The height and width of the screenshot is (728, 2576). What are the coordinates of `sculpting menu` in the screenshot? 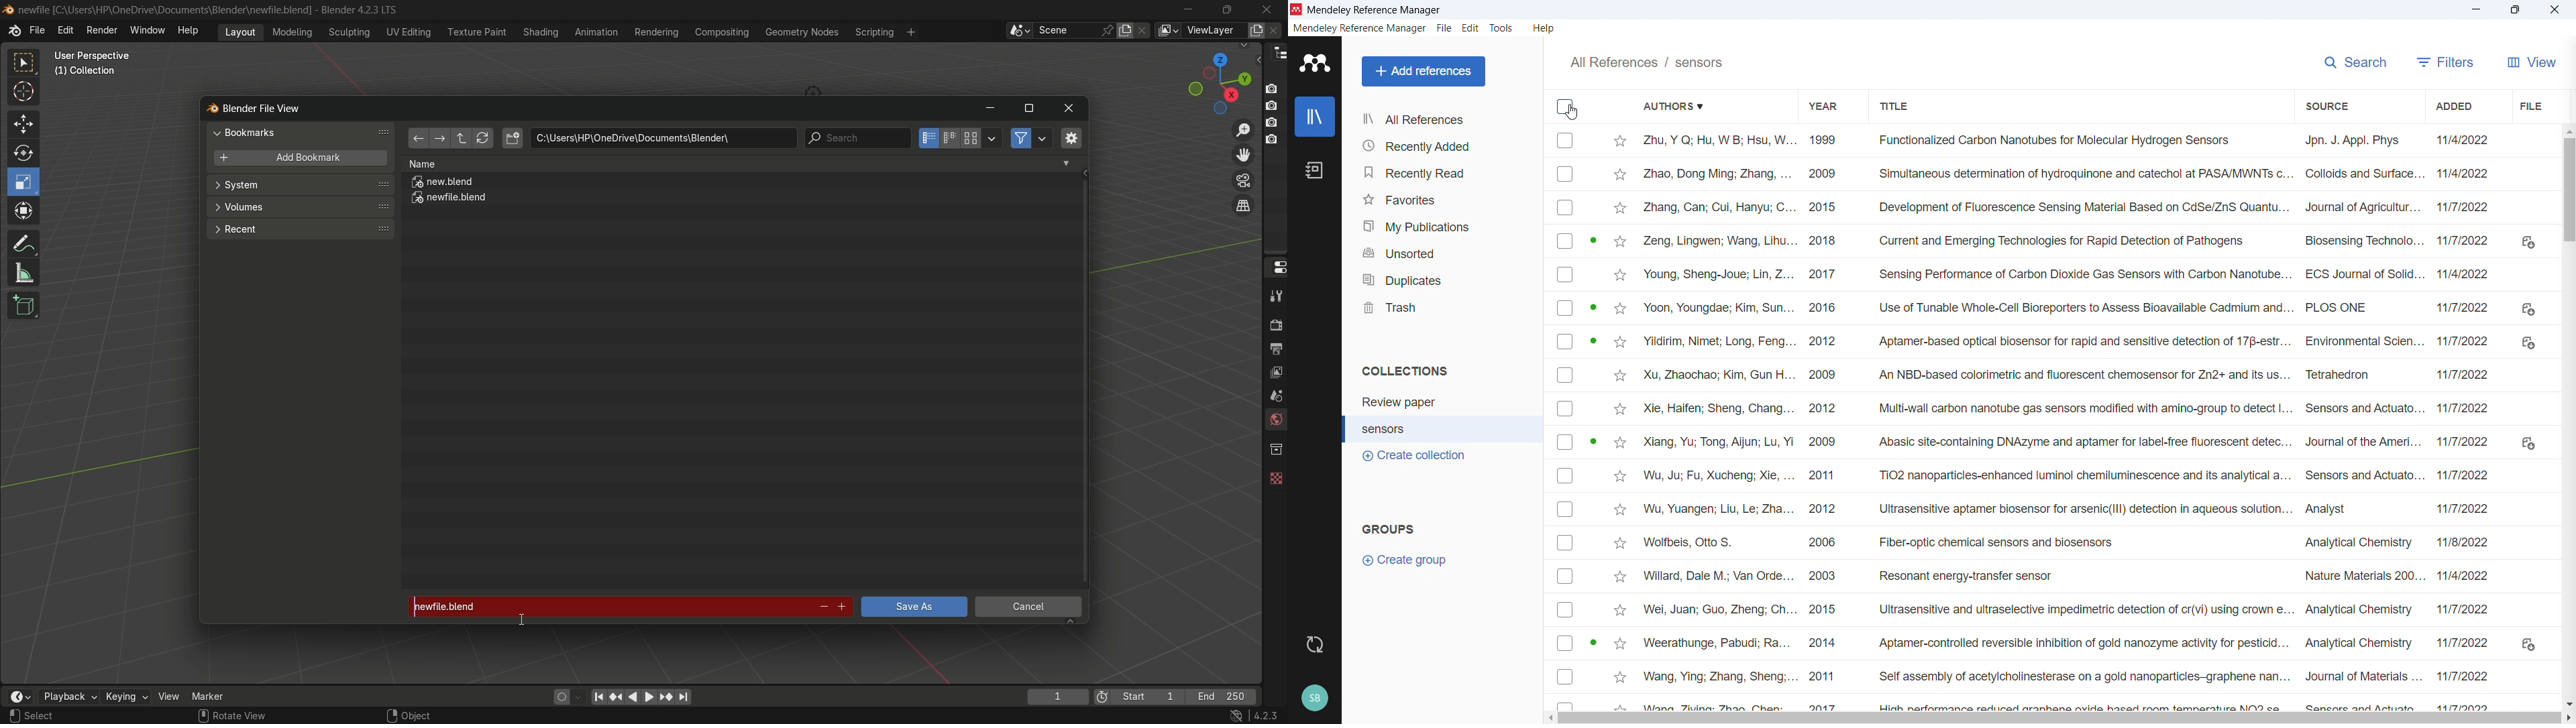 It's located at (346, 32).